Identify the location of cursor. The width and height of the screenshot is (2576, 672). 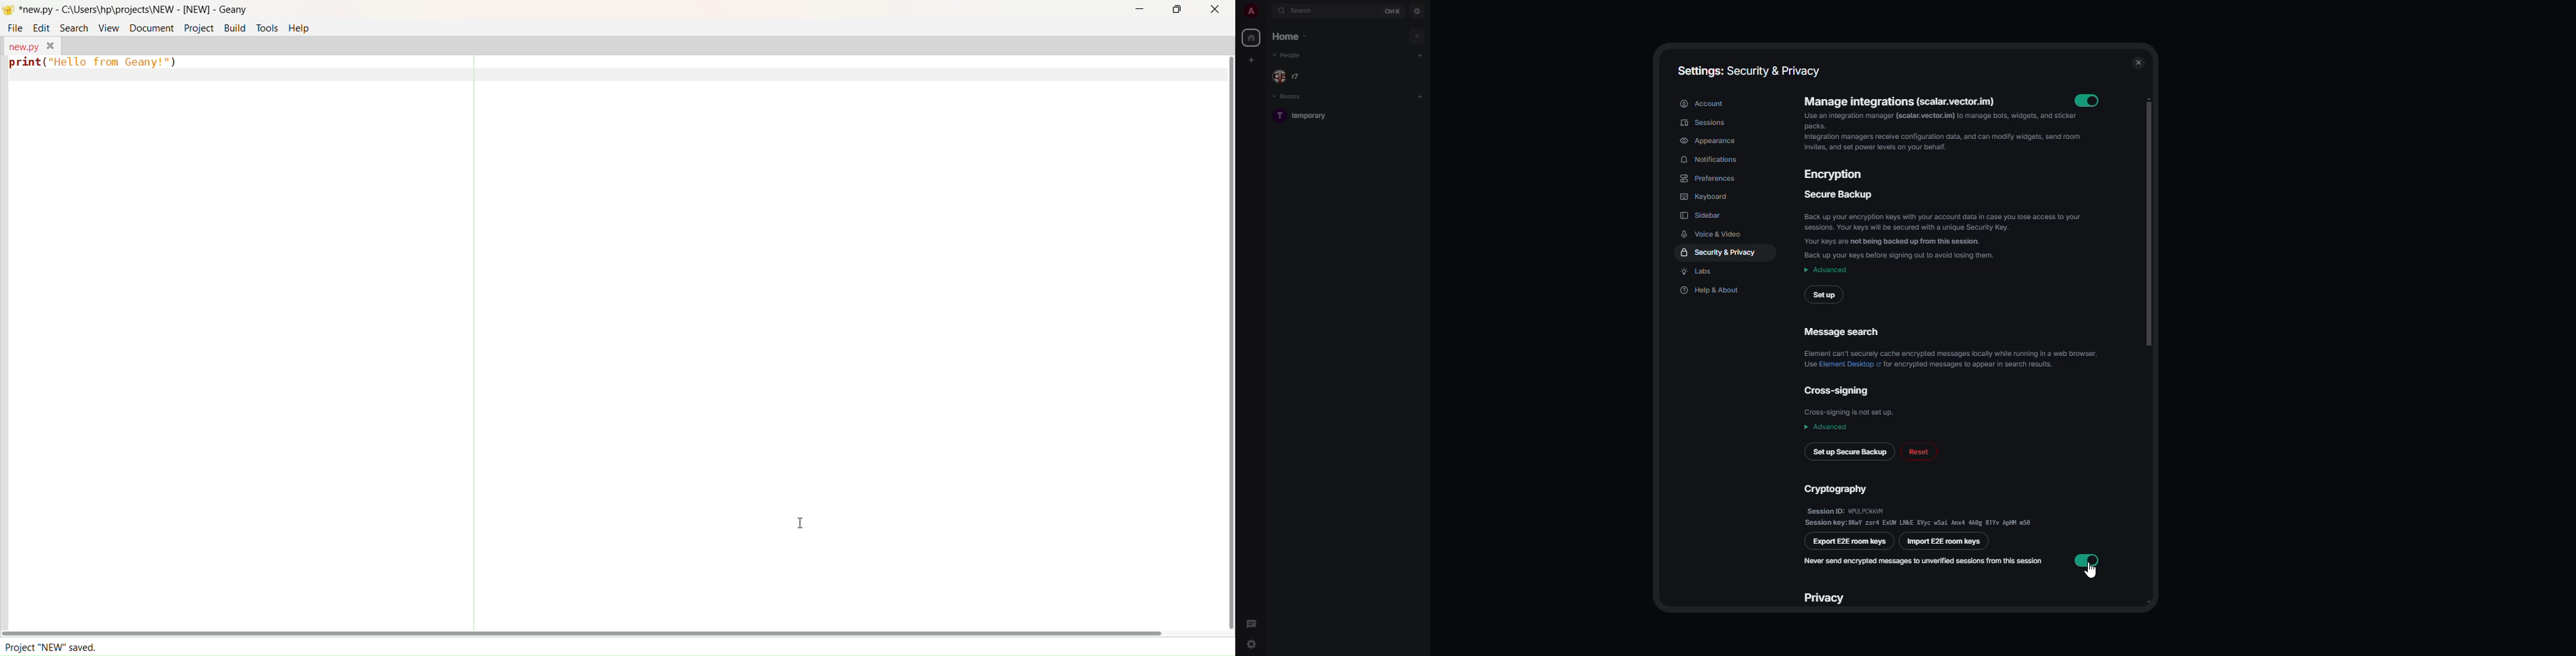
(2091, 573).